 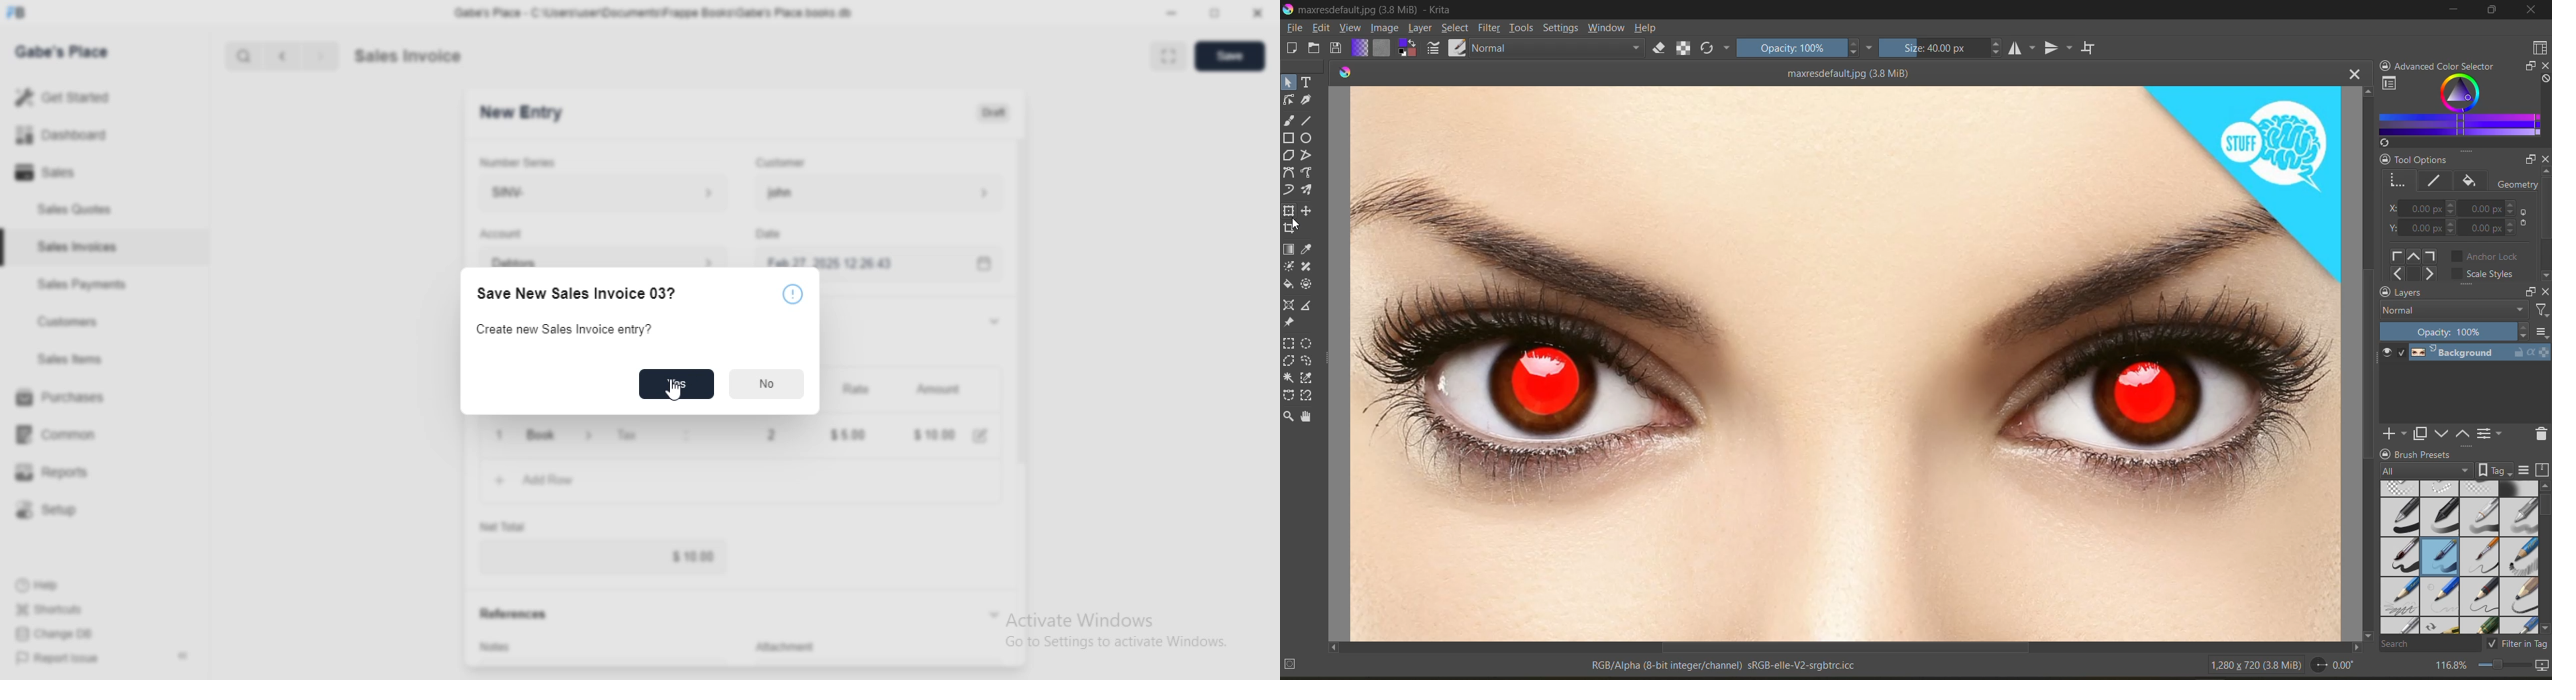 I want to click on tool, so click(x=1307, y=308).